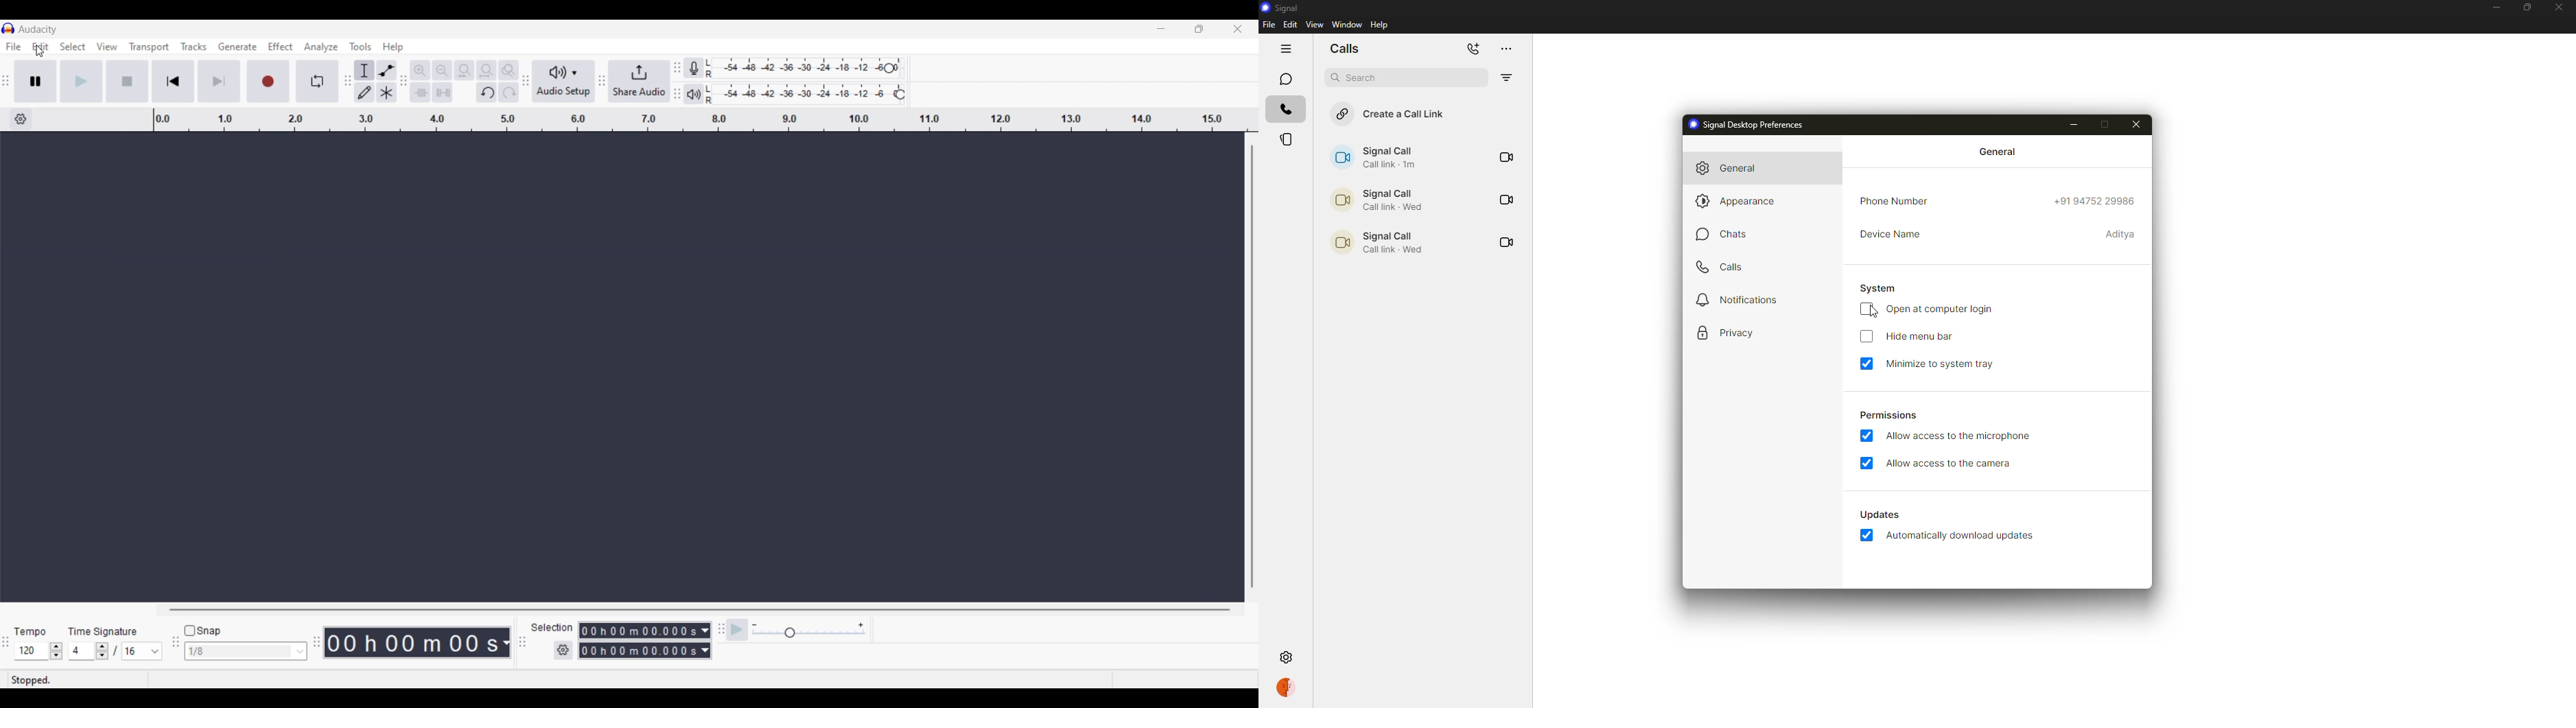  I want to click on notifications, so click(1735, 299).